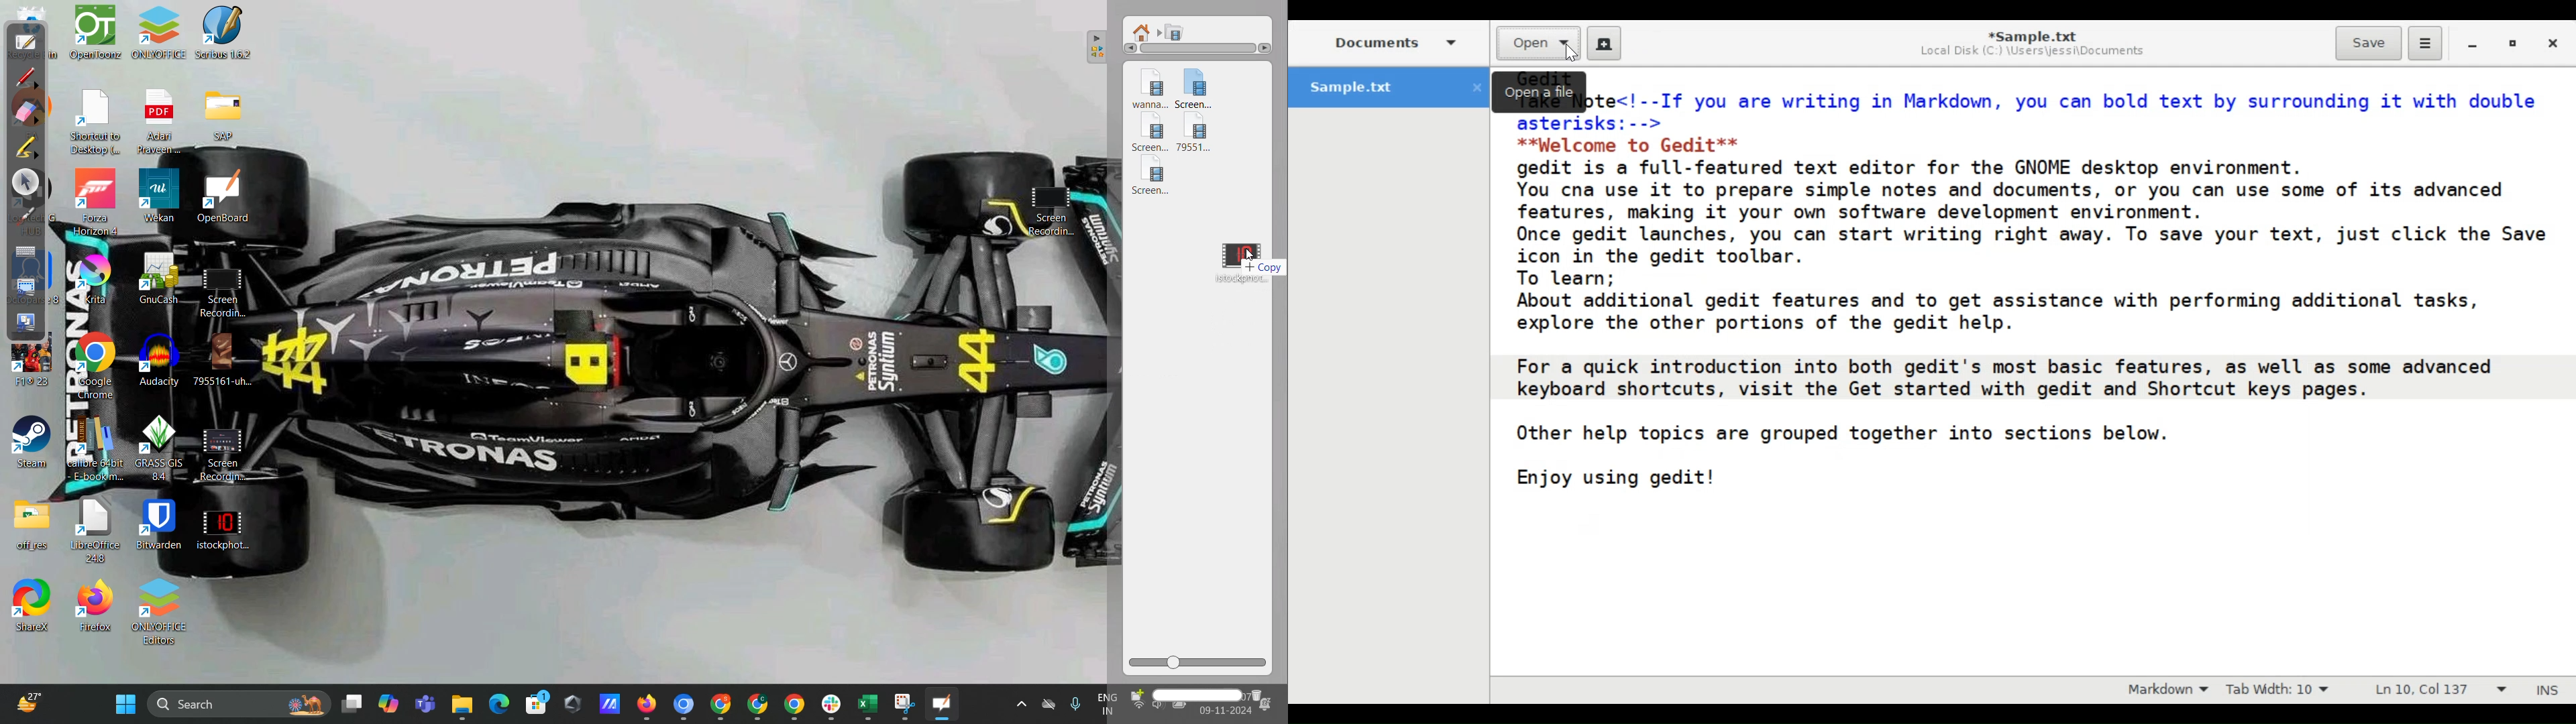 The height and width of the screenshot is (728, 2576). I want to click on OpenToonz, so click(95, 42).